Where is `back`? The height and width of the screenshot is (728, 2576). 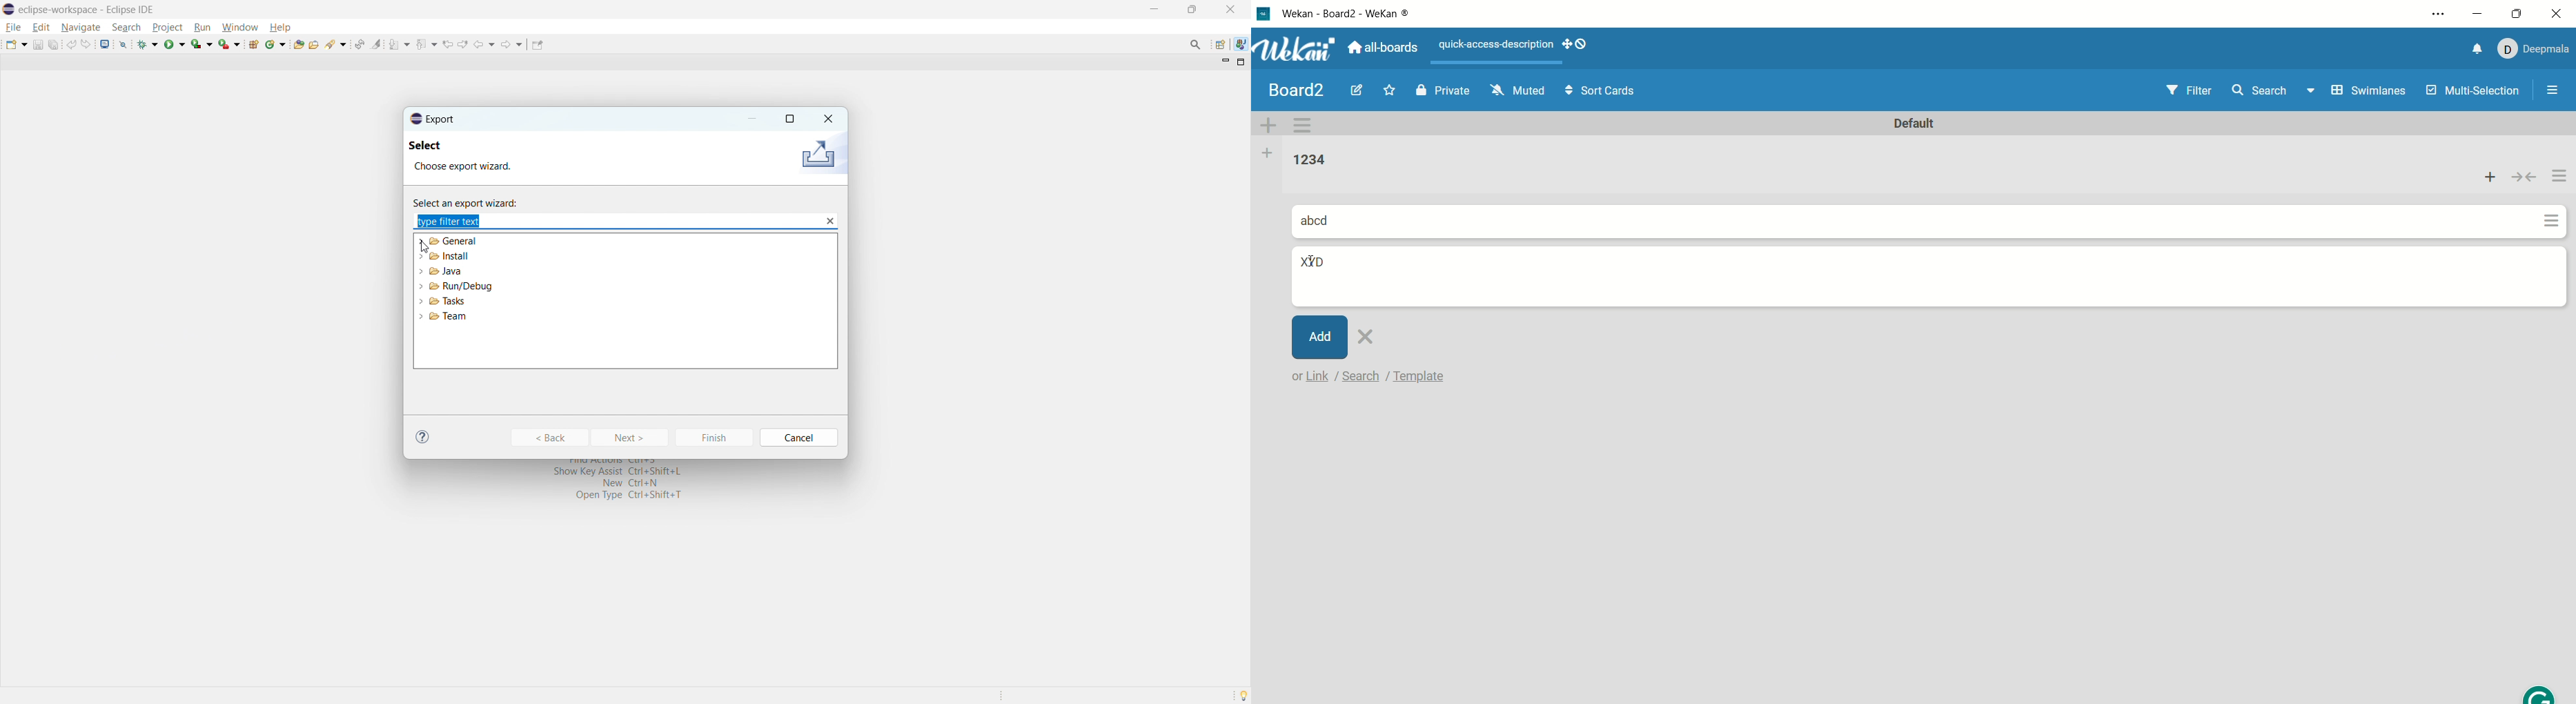 back is located at coordinates (485, 44).